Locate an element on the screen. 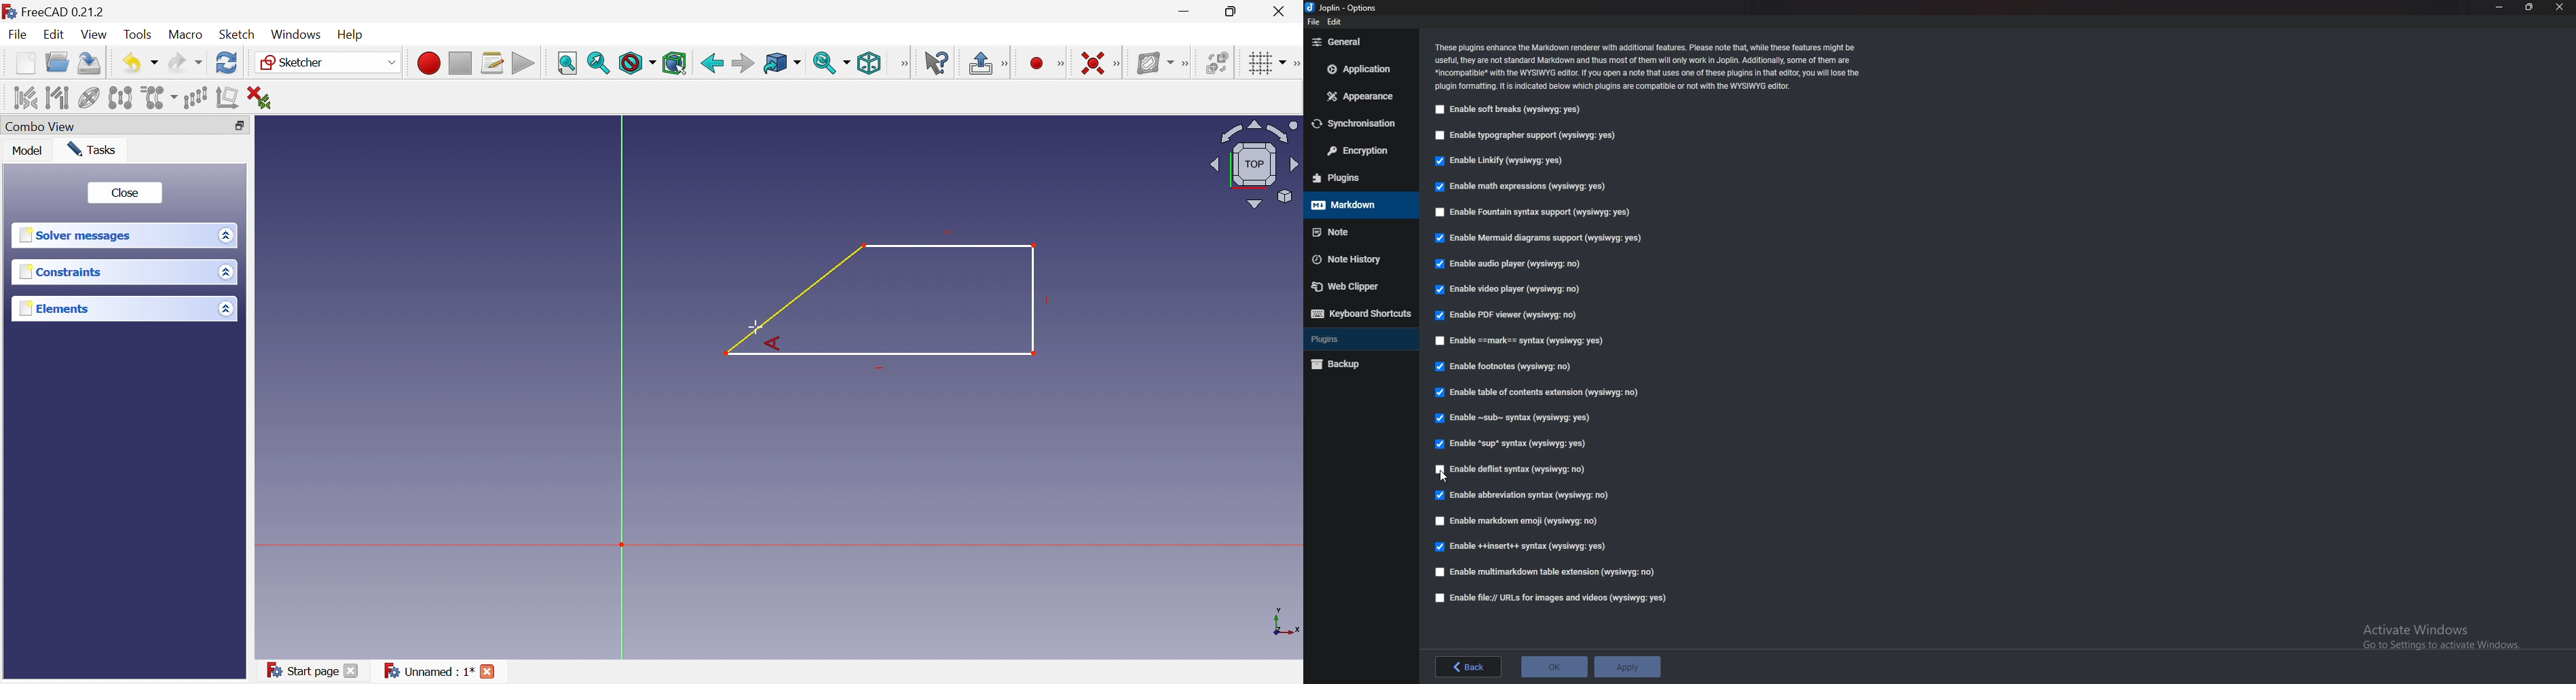 This screenshot has height=700, width=2576. Close is located at coordinates (490, 672).